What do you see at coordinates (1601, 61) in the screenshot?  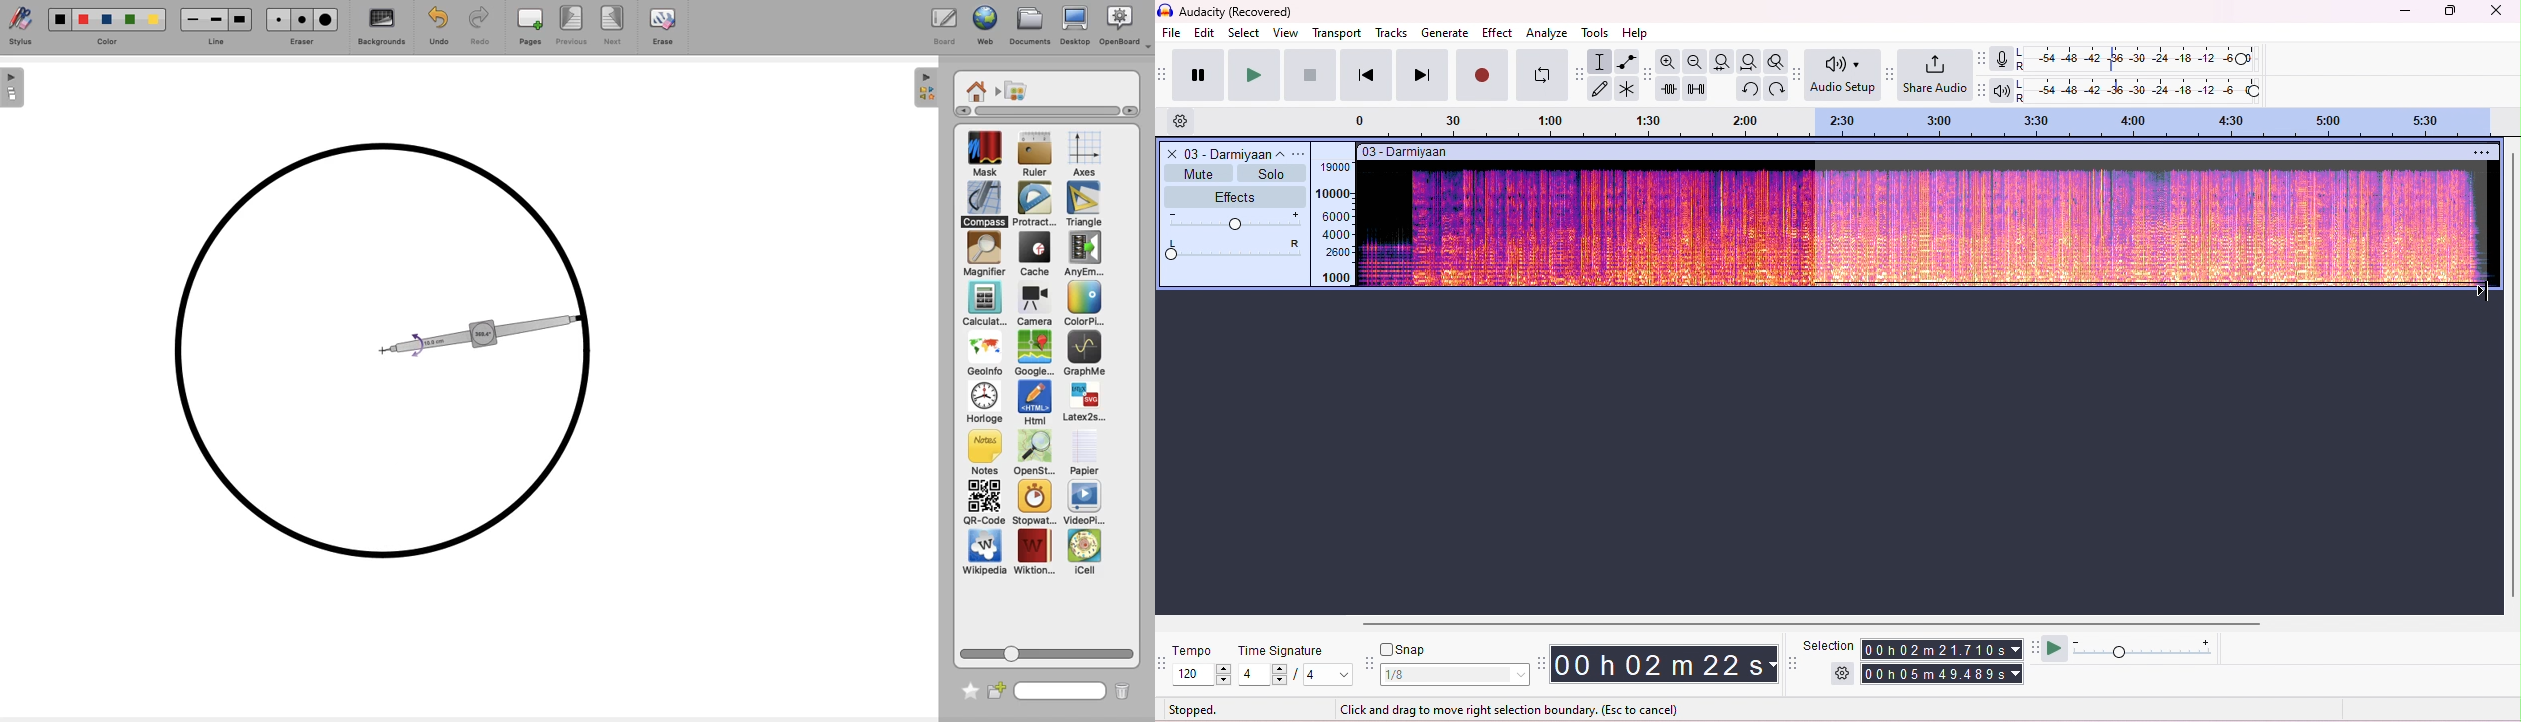 I see `selection` at bounding box center [1601, 61].